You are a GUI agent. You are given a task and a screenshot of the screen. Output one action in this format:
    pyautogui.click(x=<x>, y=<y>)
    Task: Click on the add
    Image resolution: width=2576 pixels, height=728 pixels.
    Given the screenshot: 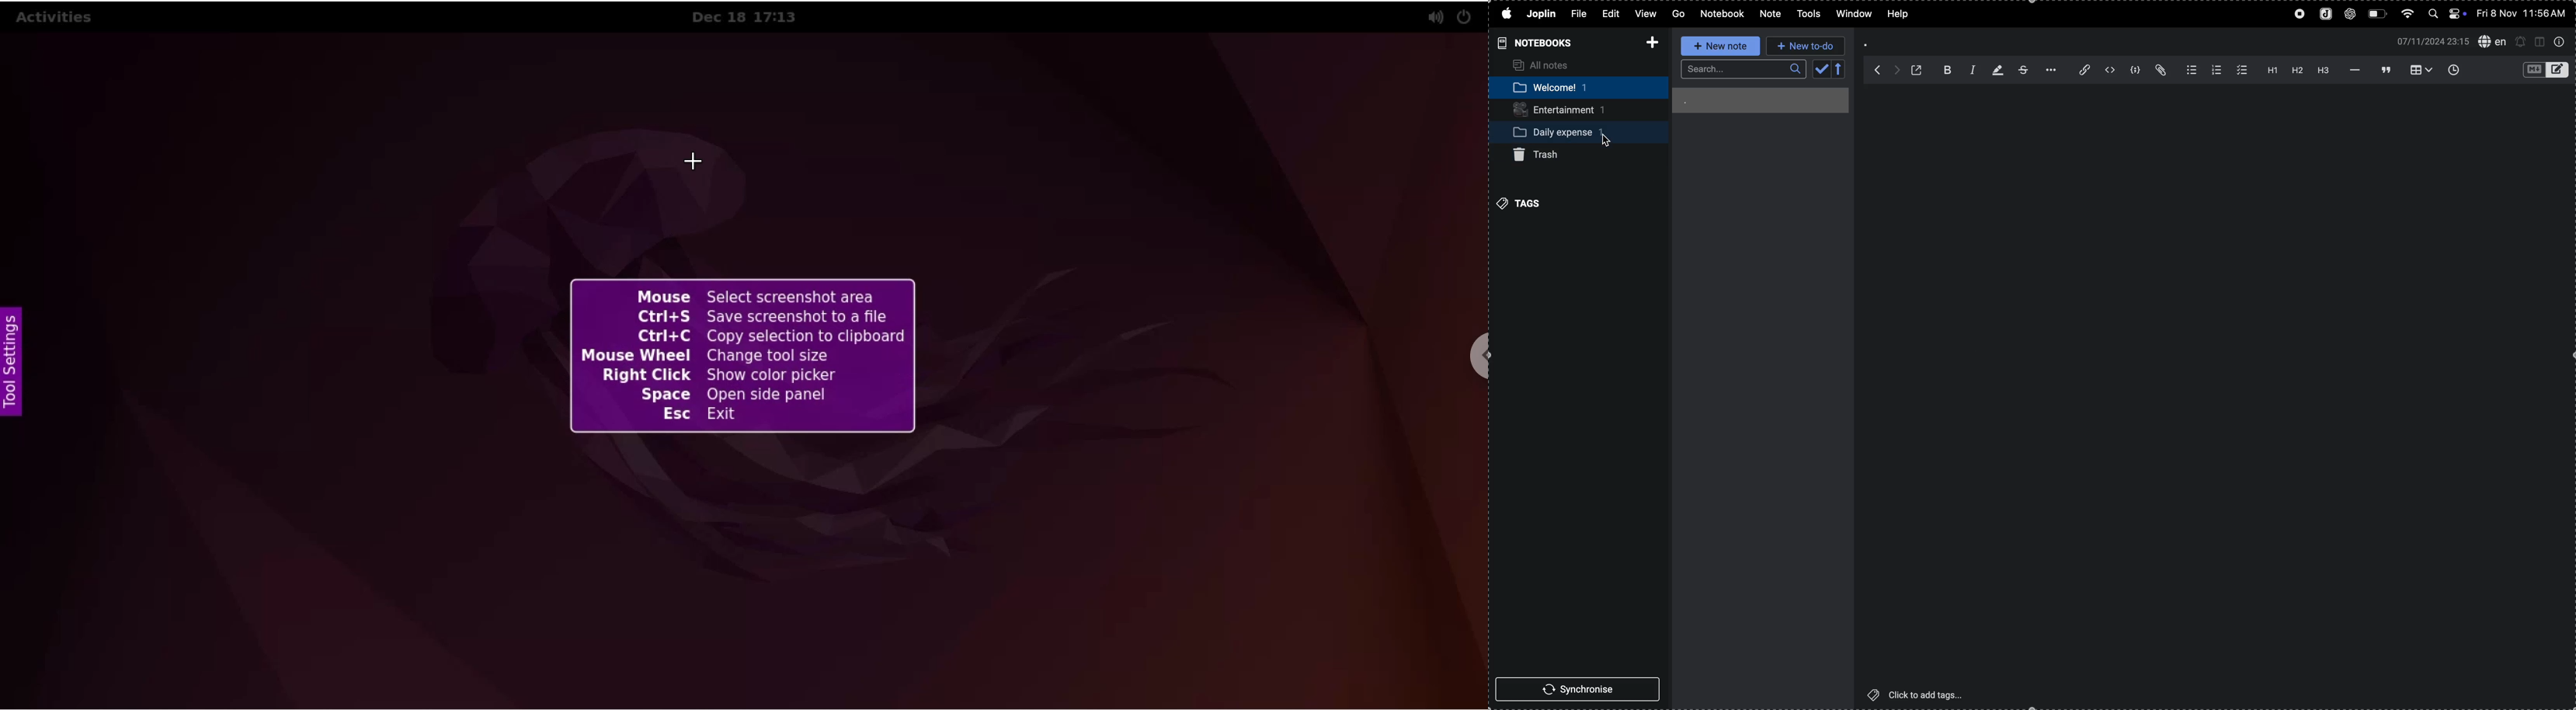 What is the action you would take?
    pyautogui.click(x=1649, y=40)
    